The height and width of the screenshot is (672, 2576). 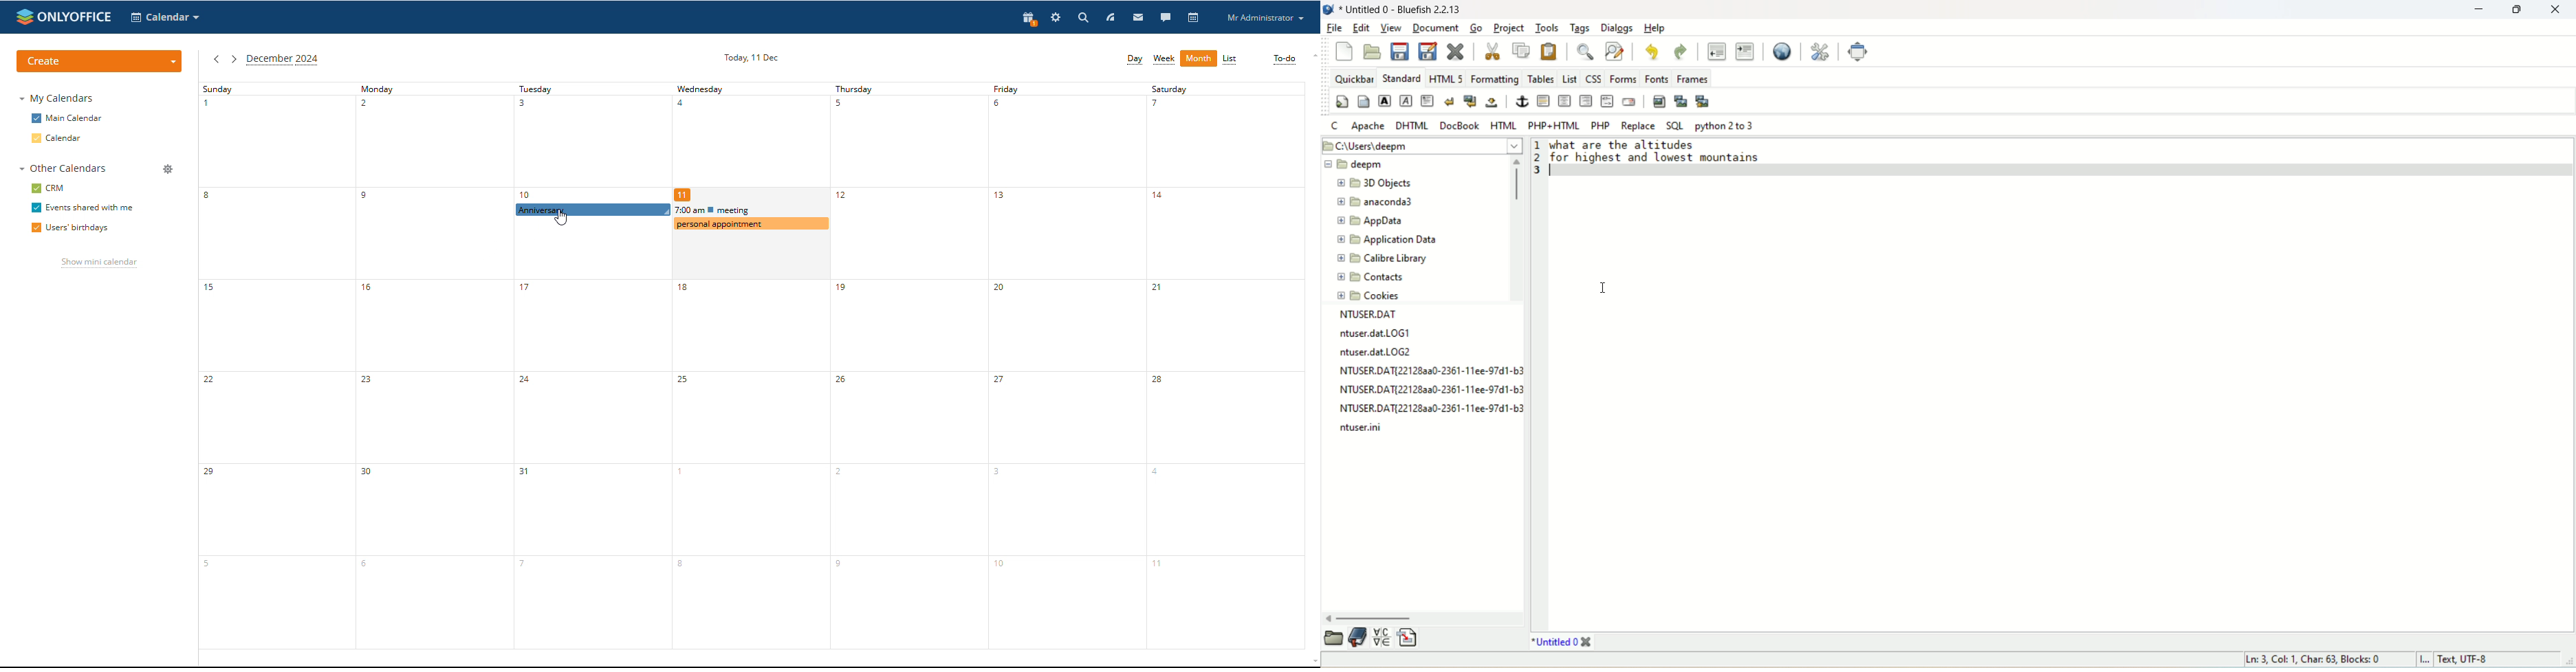 I want to click on sunday, so click(x=277, y=366).